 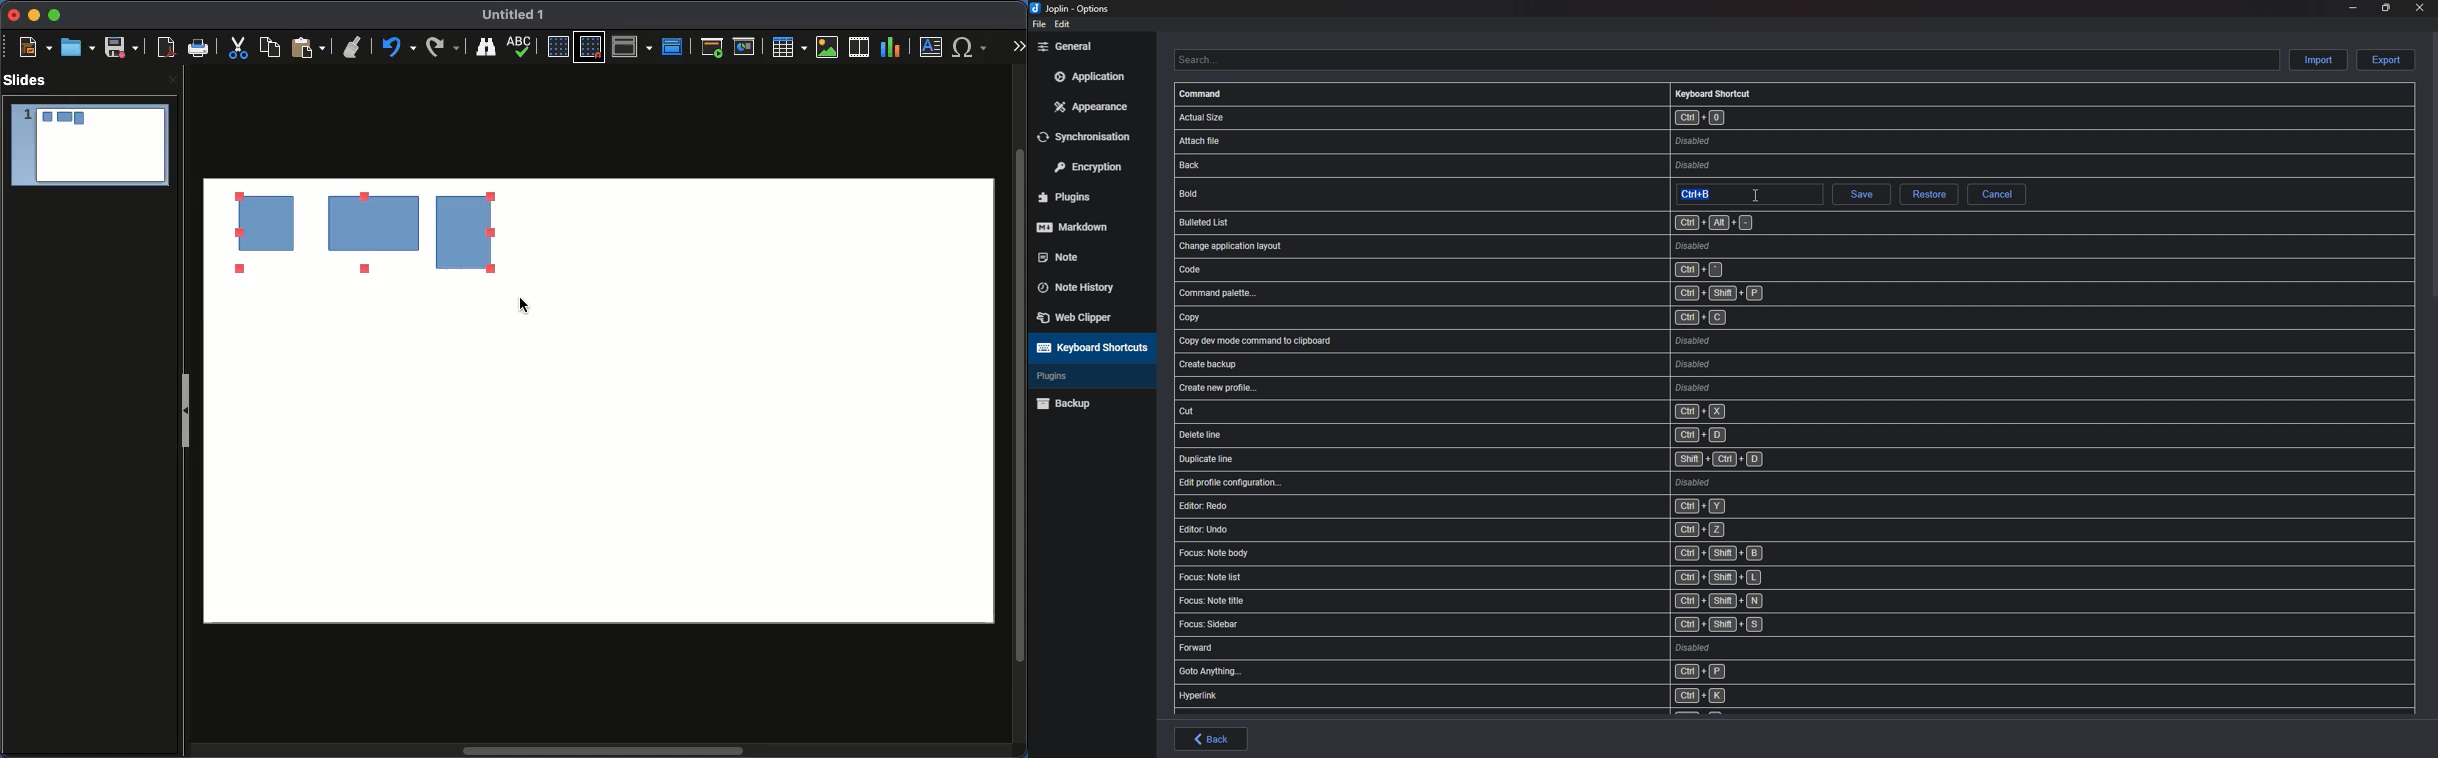 What do you see at coordinates (745, 48) in the screenshot?
I see `Start from current slide` at bounding box center [745, 48].